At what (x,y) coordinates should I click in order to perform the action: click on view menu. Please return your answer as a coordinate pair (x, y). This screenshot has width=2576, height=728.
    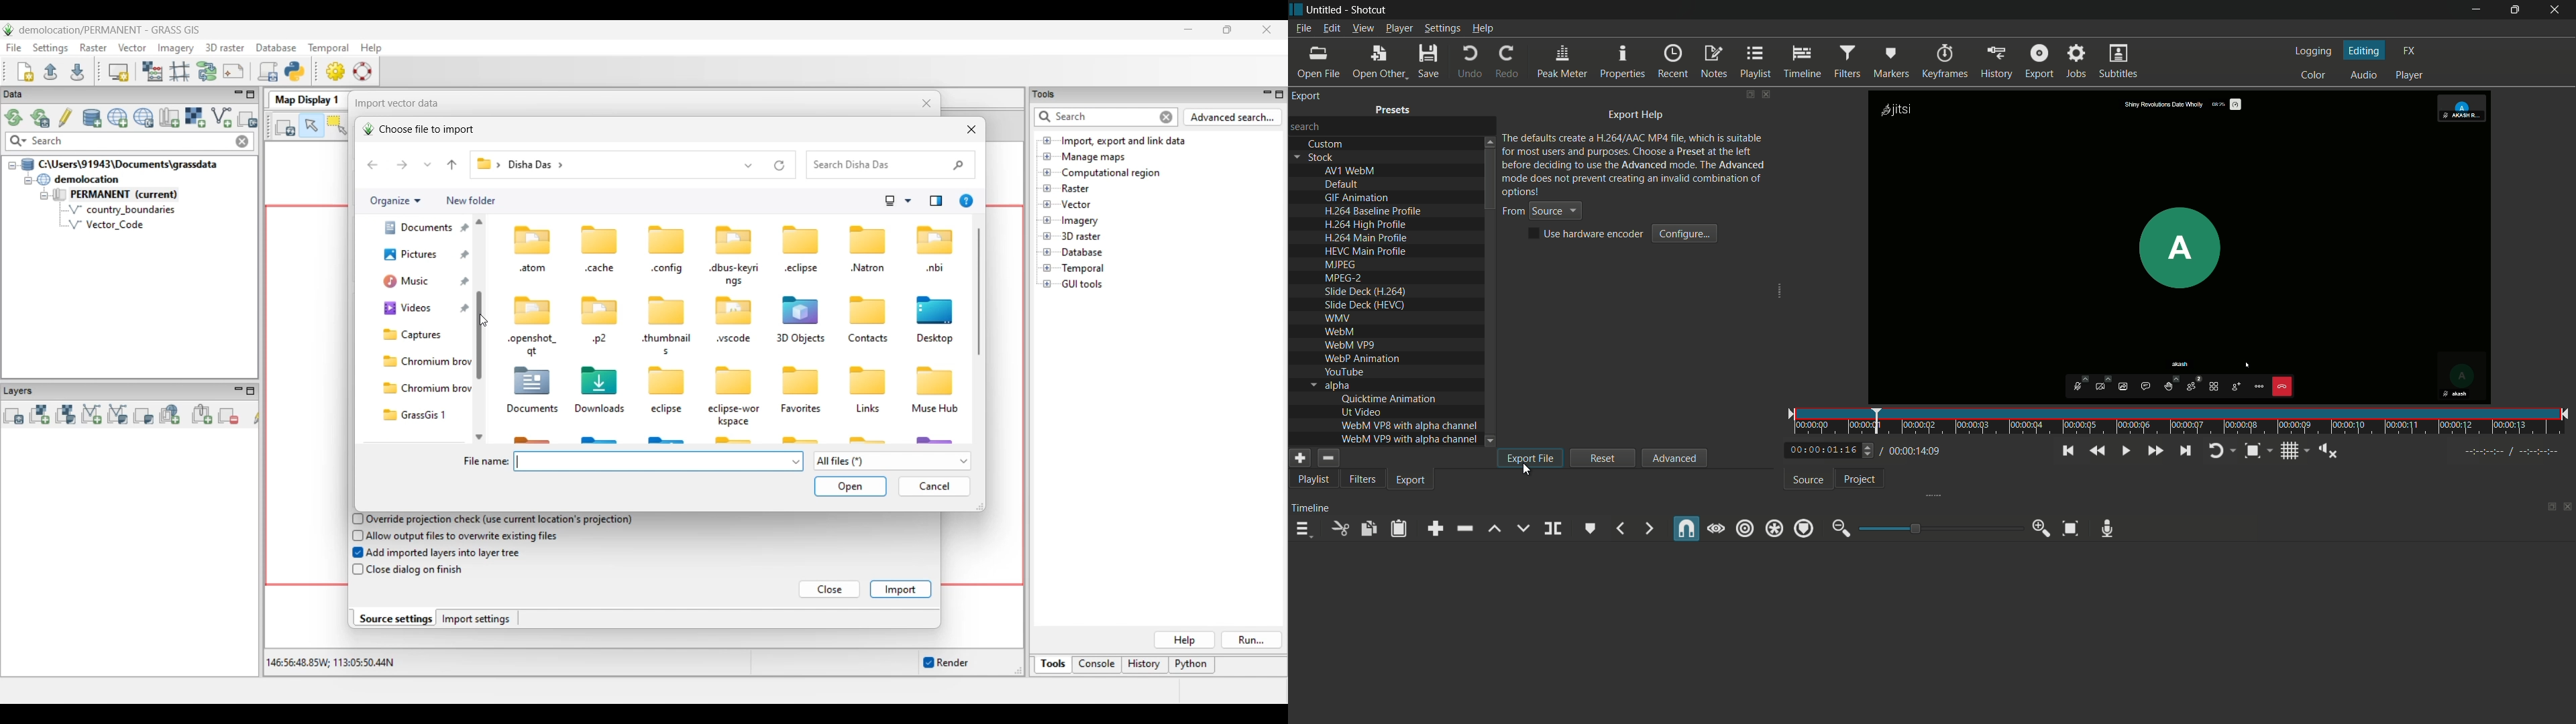
    Looking at the image, I should click on (1361, 27).